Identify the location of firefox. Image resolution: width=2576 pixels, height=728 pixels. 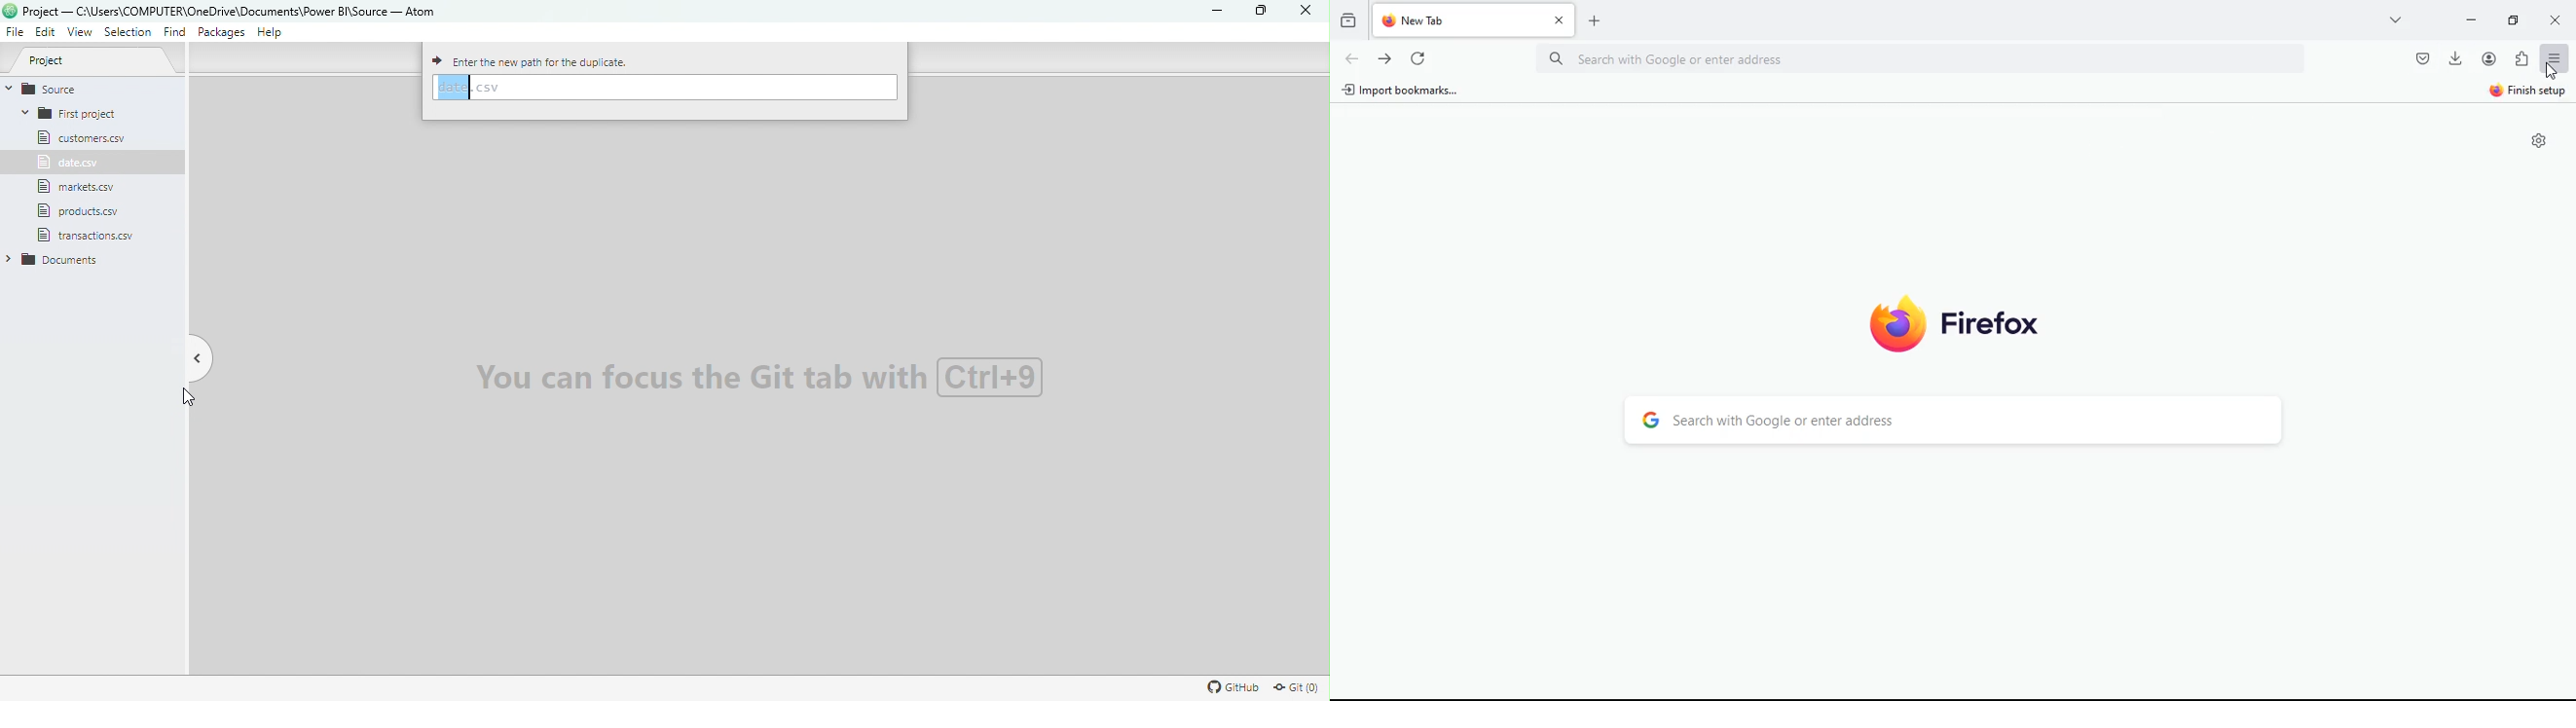
(1955, 322).